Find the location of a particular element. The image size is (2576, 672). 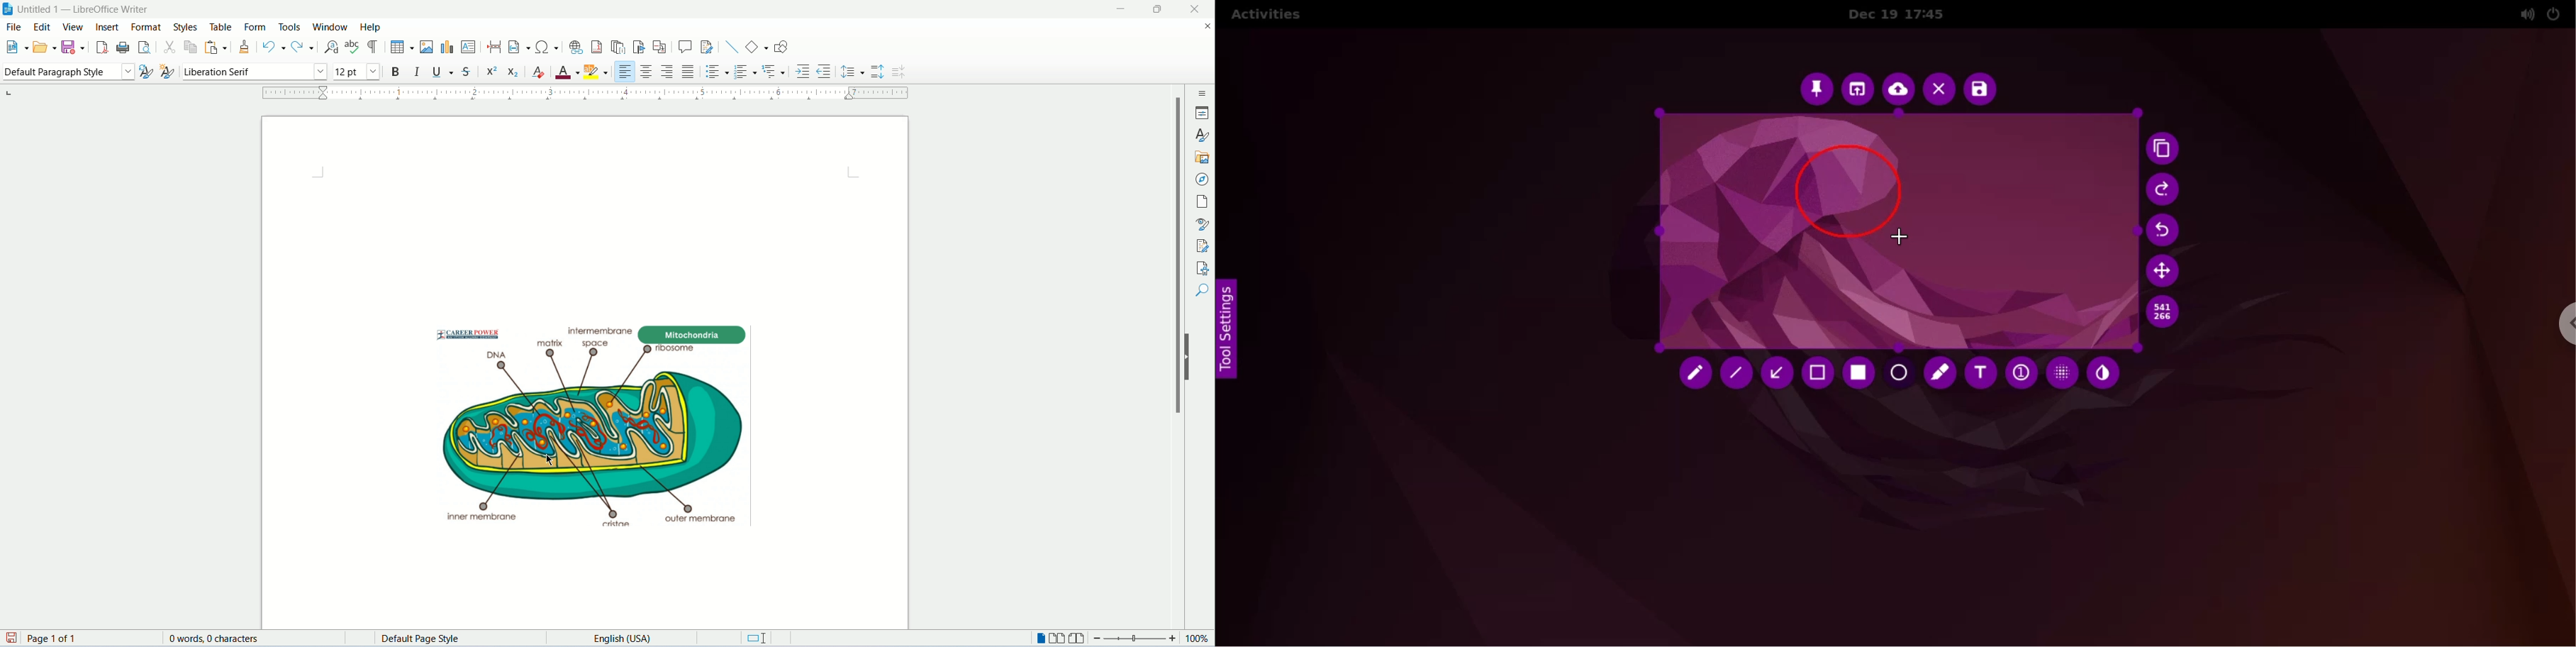

single page view is located at coordinates (1039, 639).